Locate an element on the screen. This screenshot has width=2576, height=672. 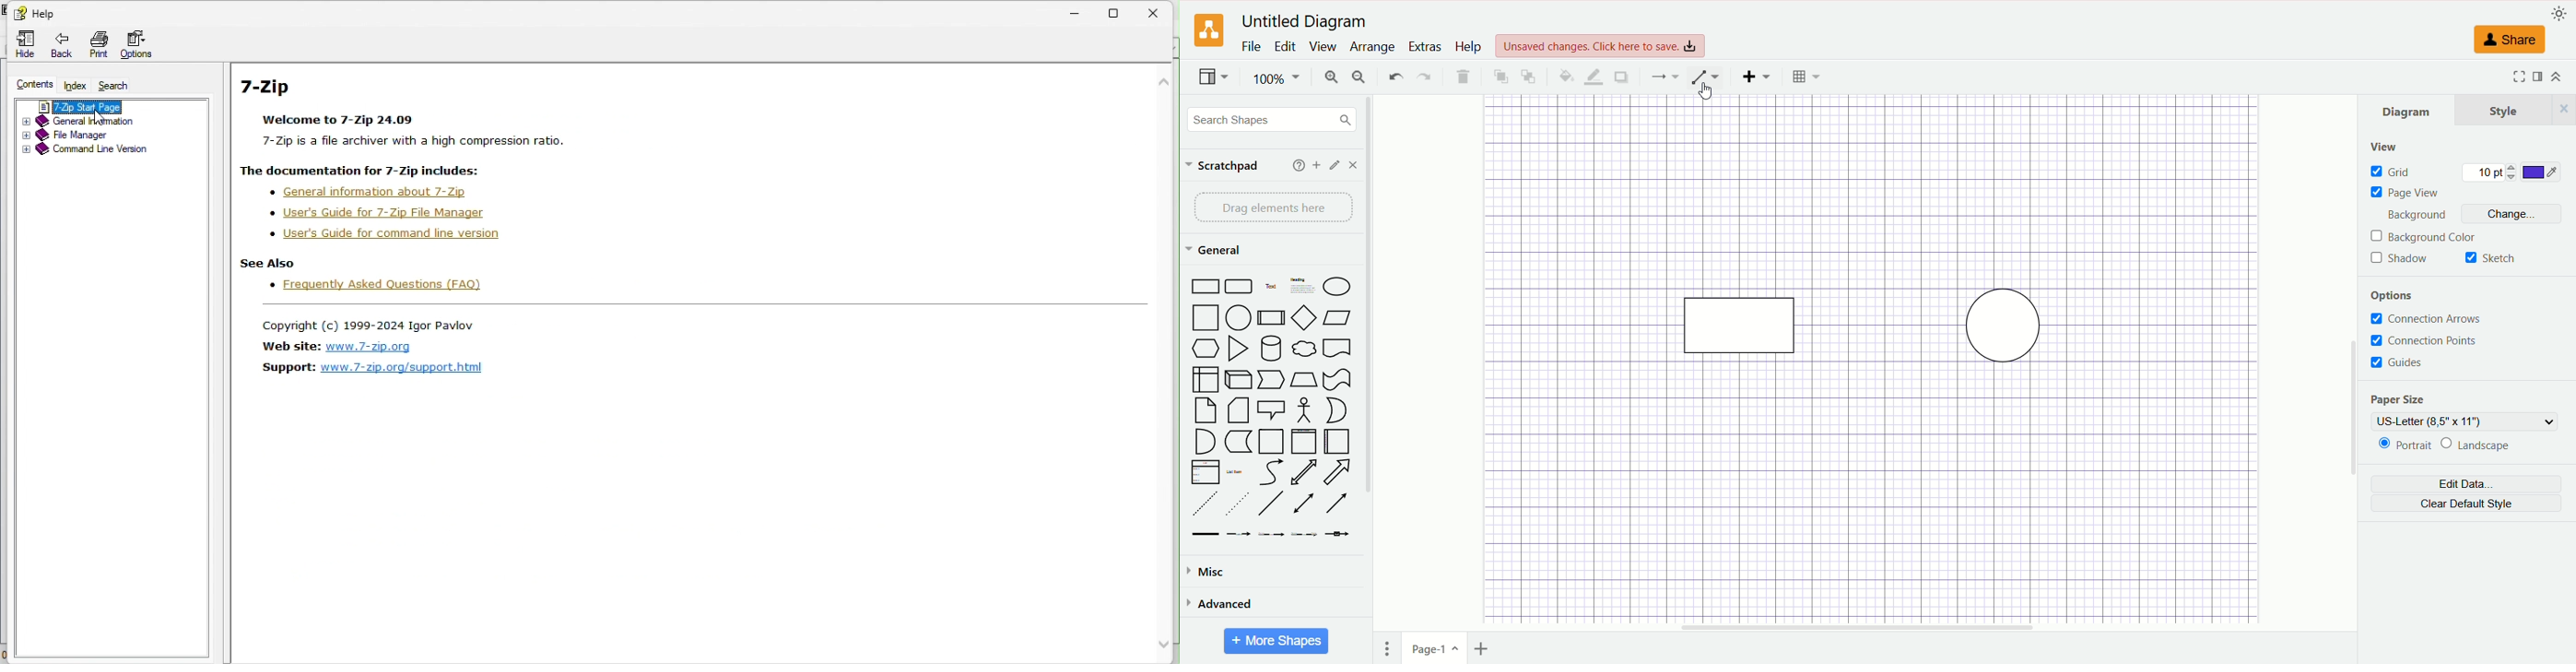
Back is located at coordinates (58, 43).